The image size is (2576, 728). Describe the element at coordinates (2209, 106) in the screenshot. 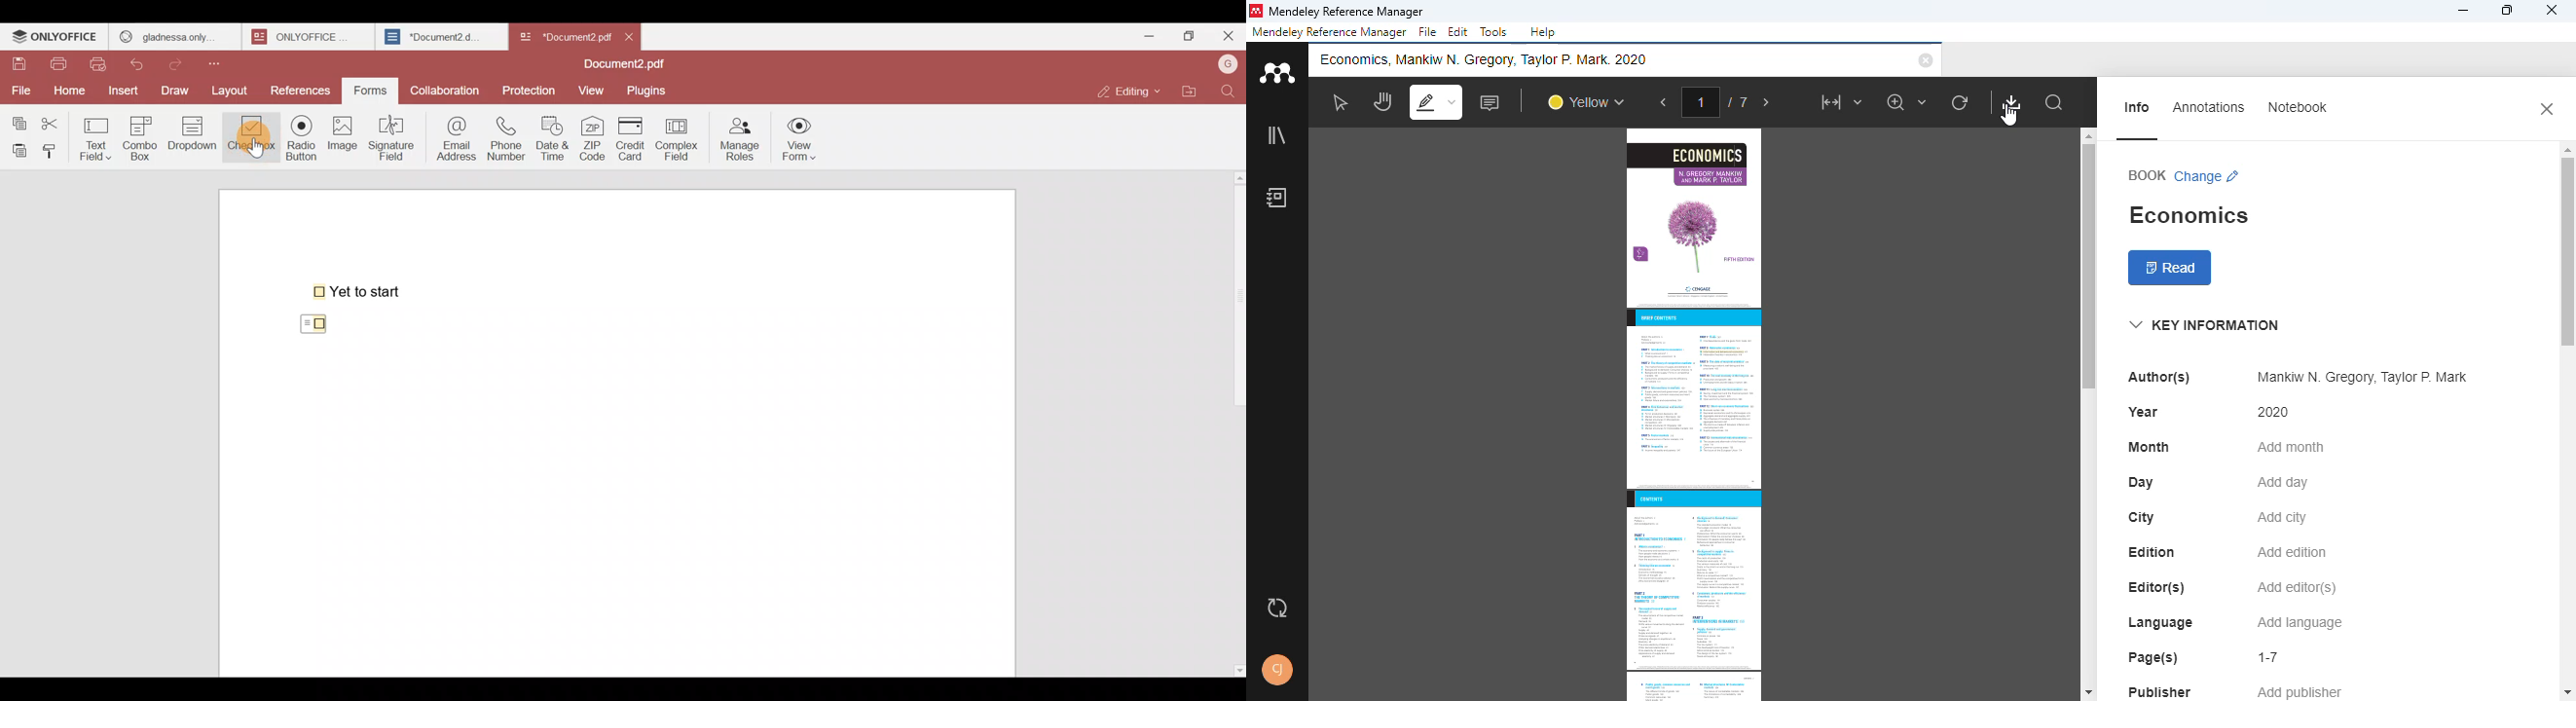

I see `annotations` at that location.